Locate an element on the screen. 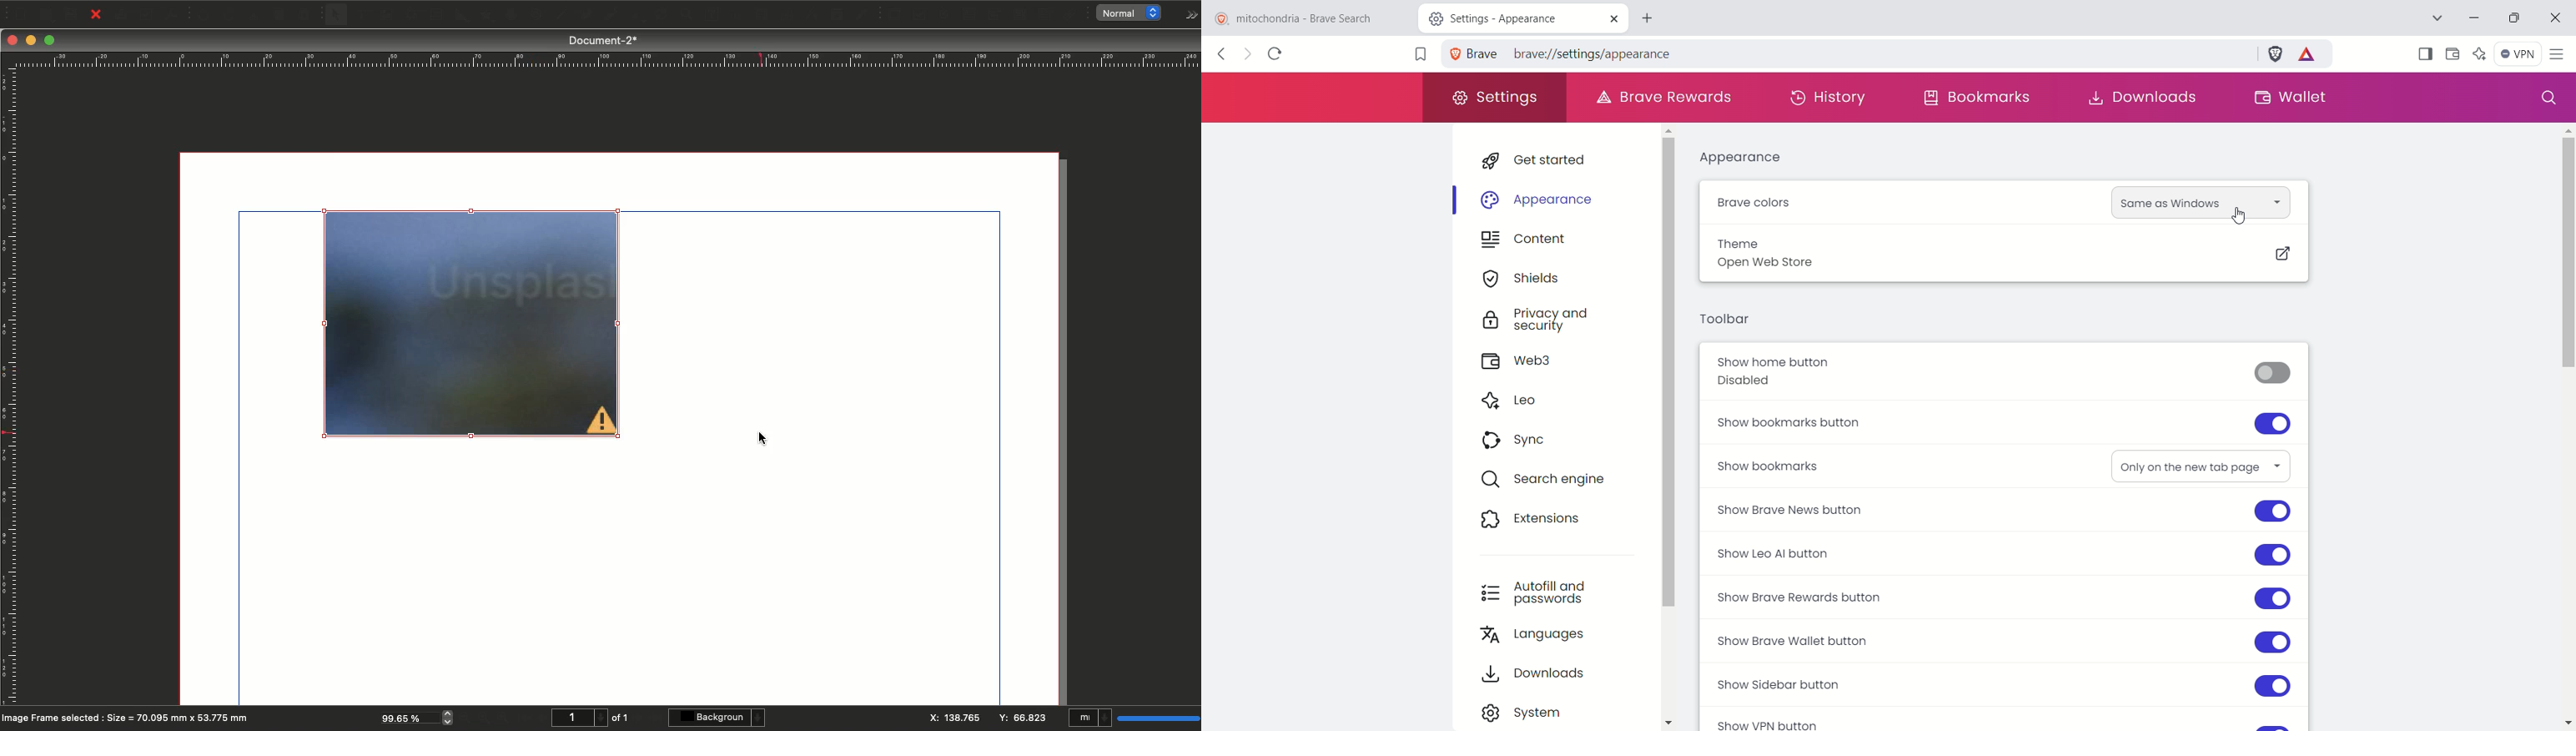  Preflight verifier is located at coordinates (148, 18).